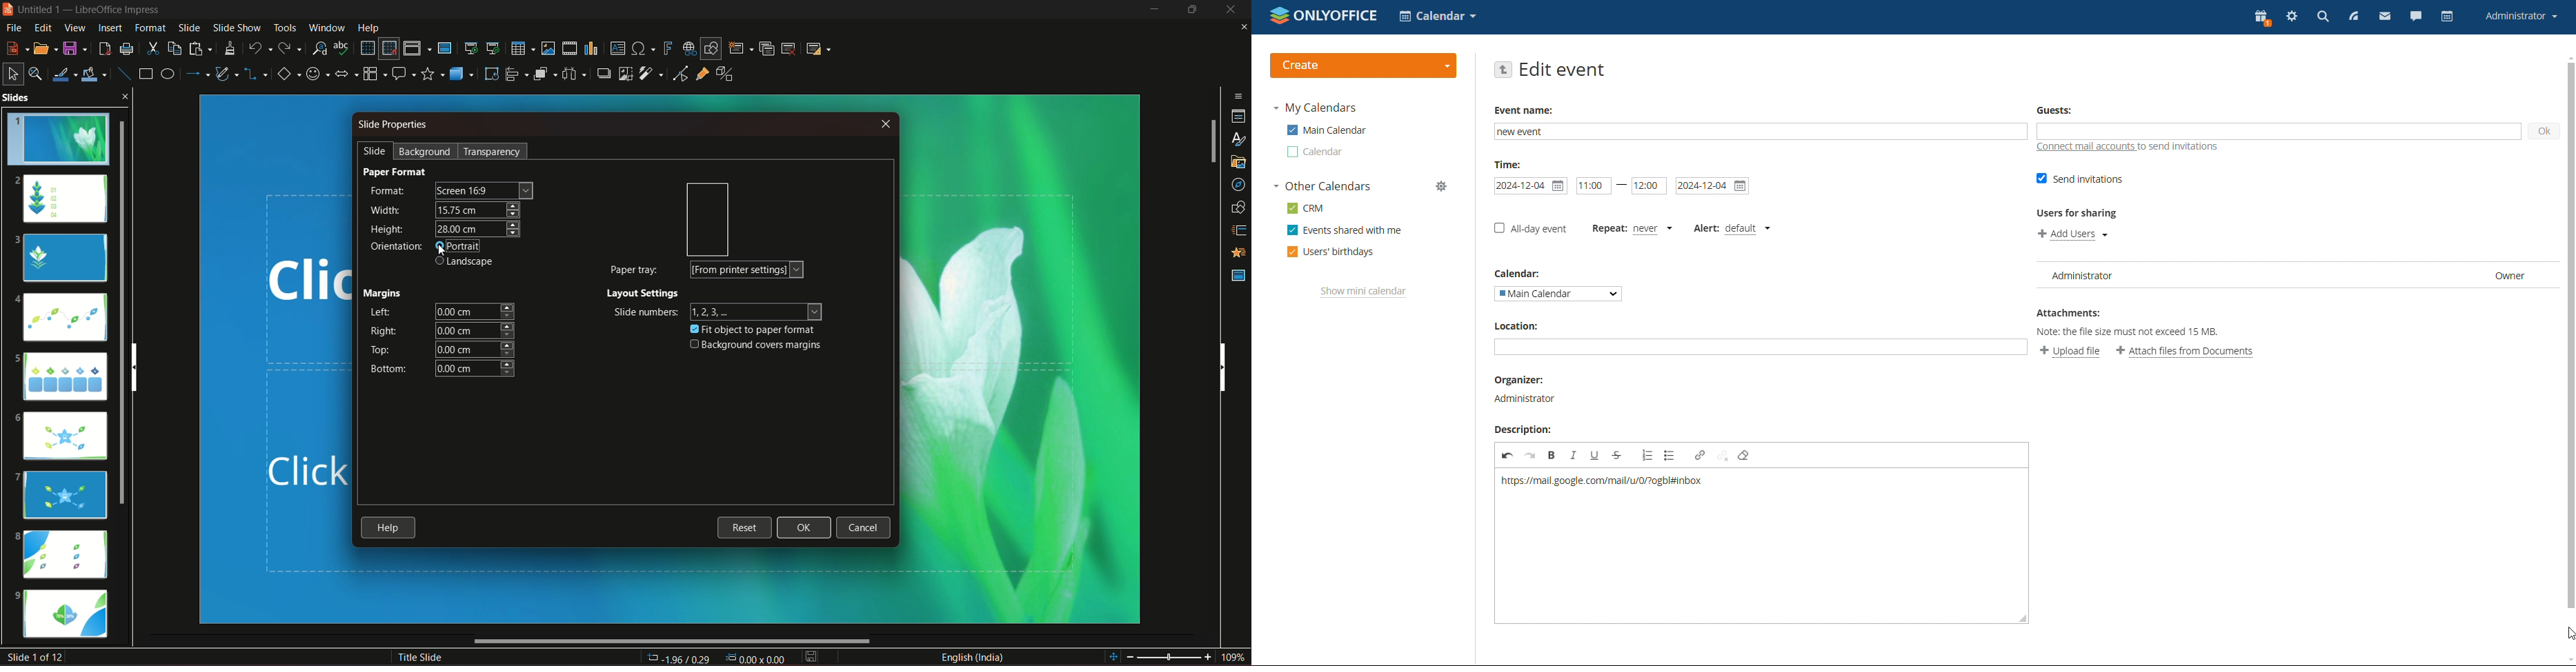 Image resolution: width=2576 pixels, height=672 pixels. I want to click on background, so click(426, 151).